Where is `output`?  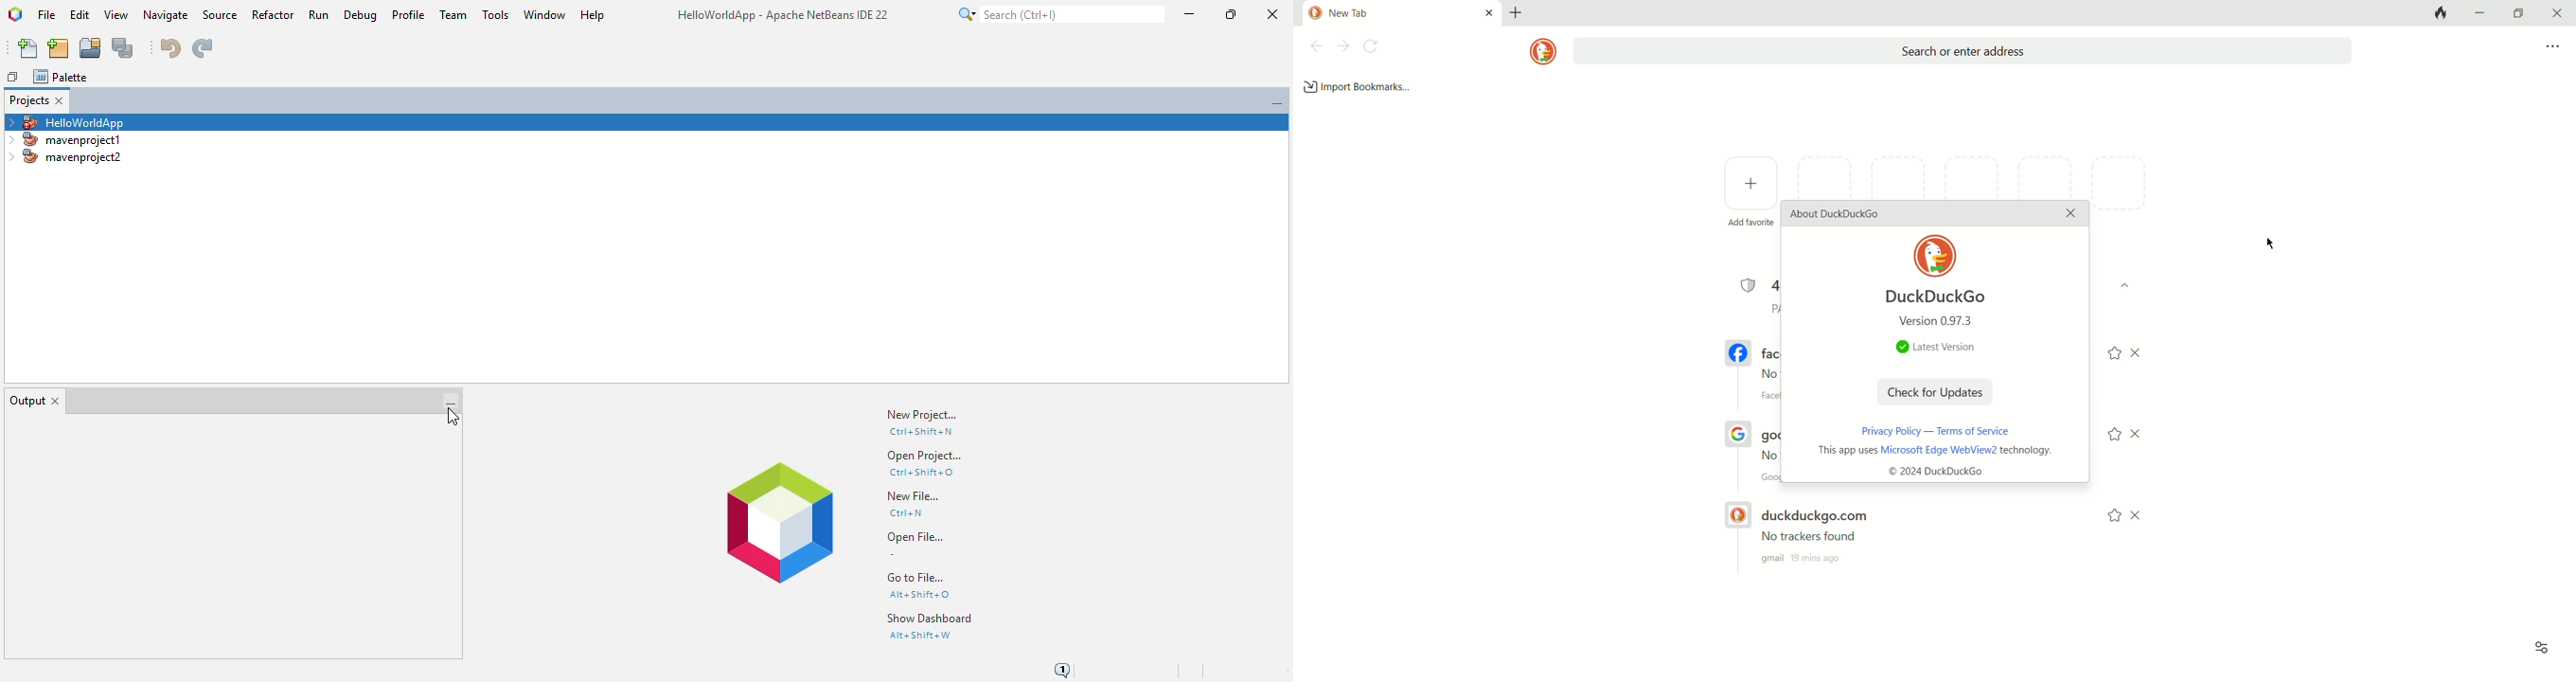 output is located at coordinates (27, 401).